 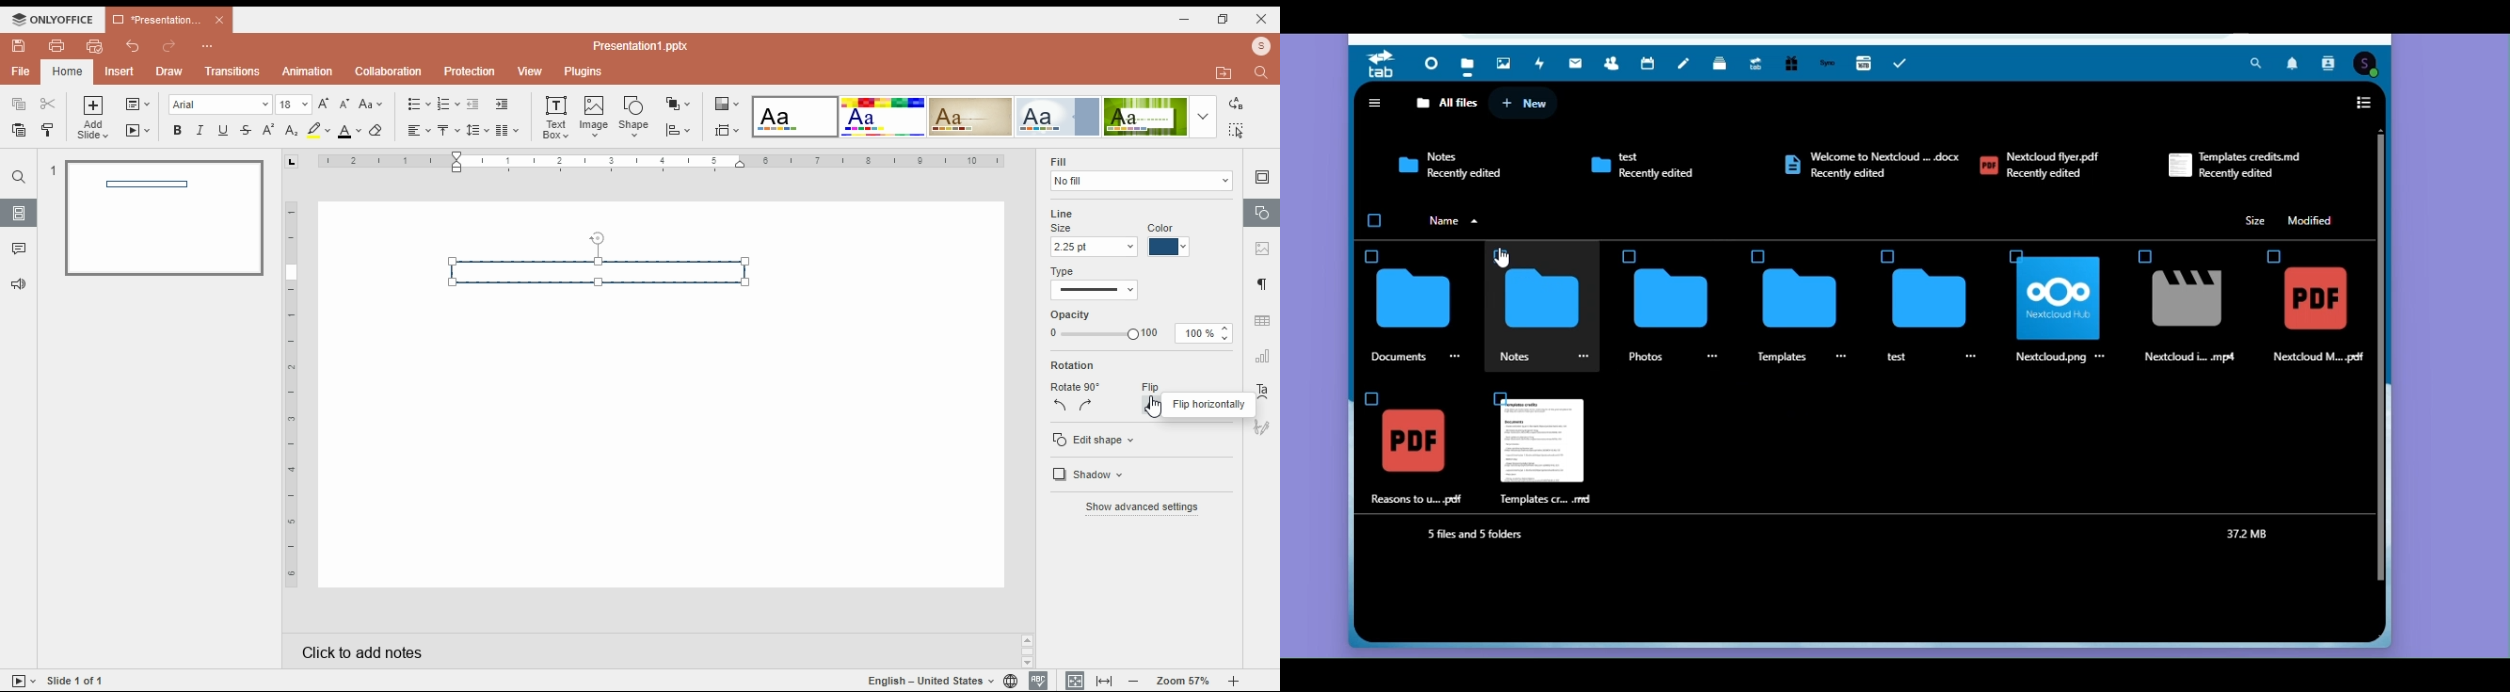 I want to click on language, so click(x=928, y=681).